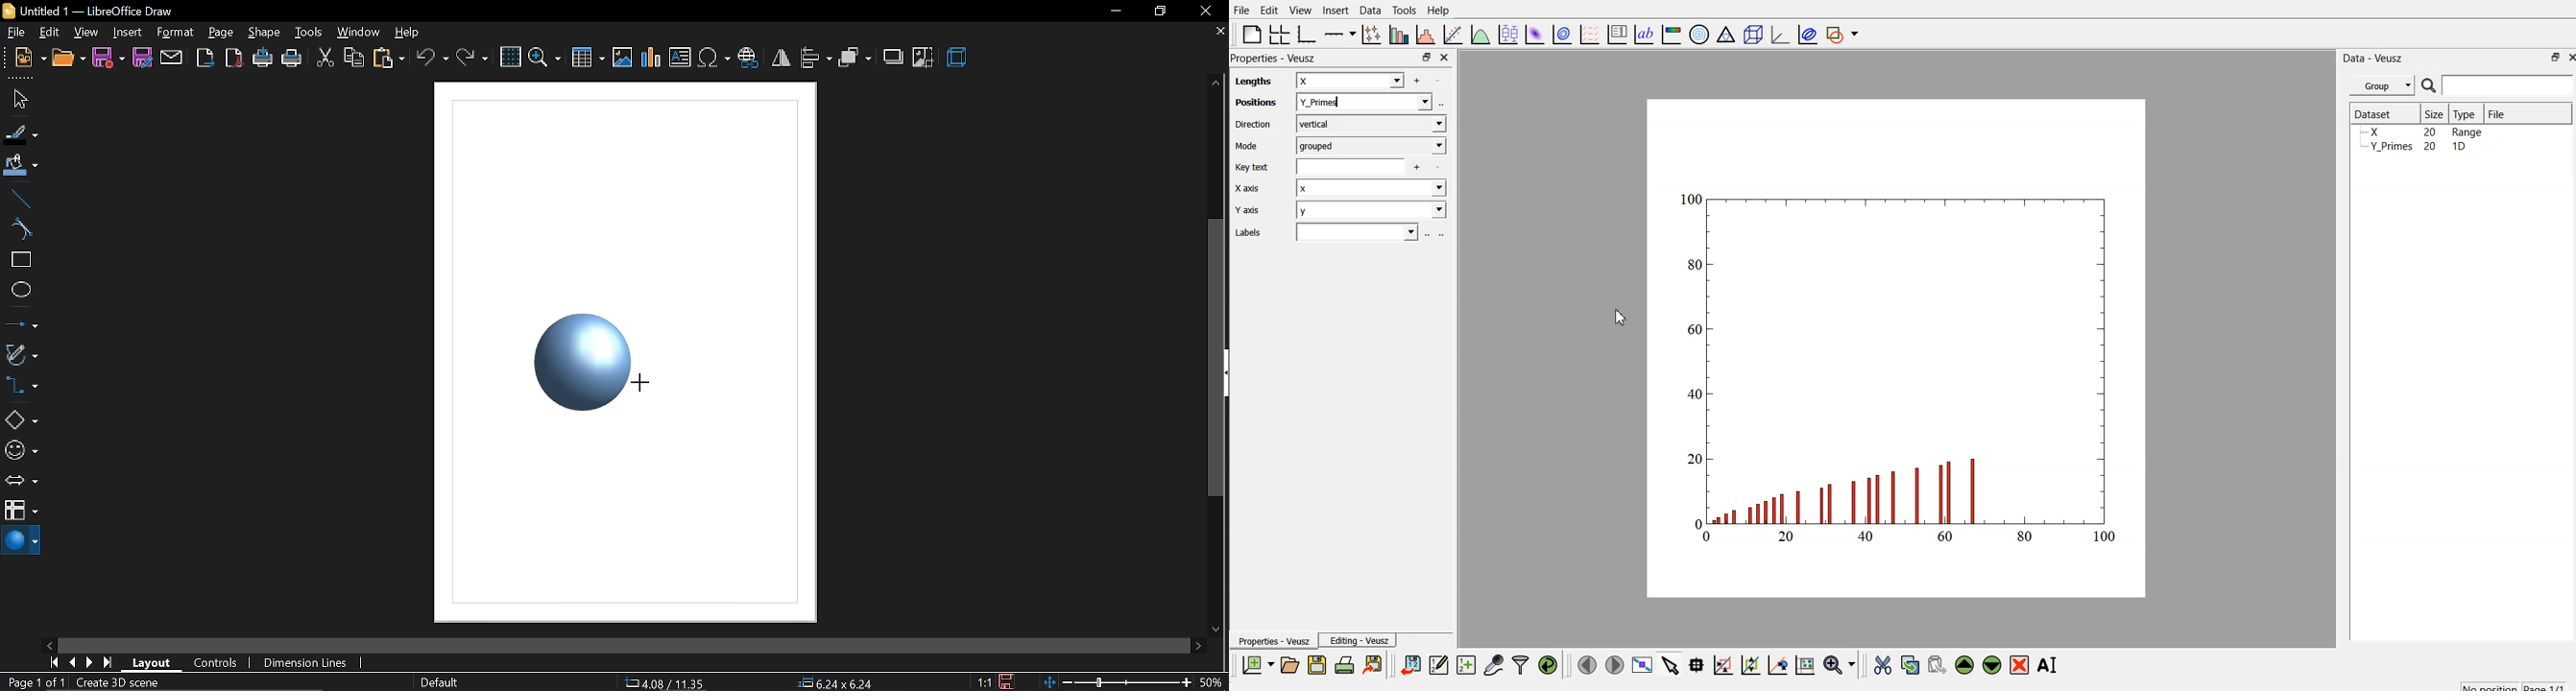 The height and width of the screenshot is (700, 2576). Describe the element at coordinates (205, 58) in the screenshot. I see `export` at that location.